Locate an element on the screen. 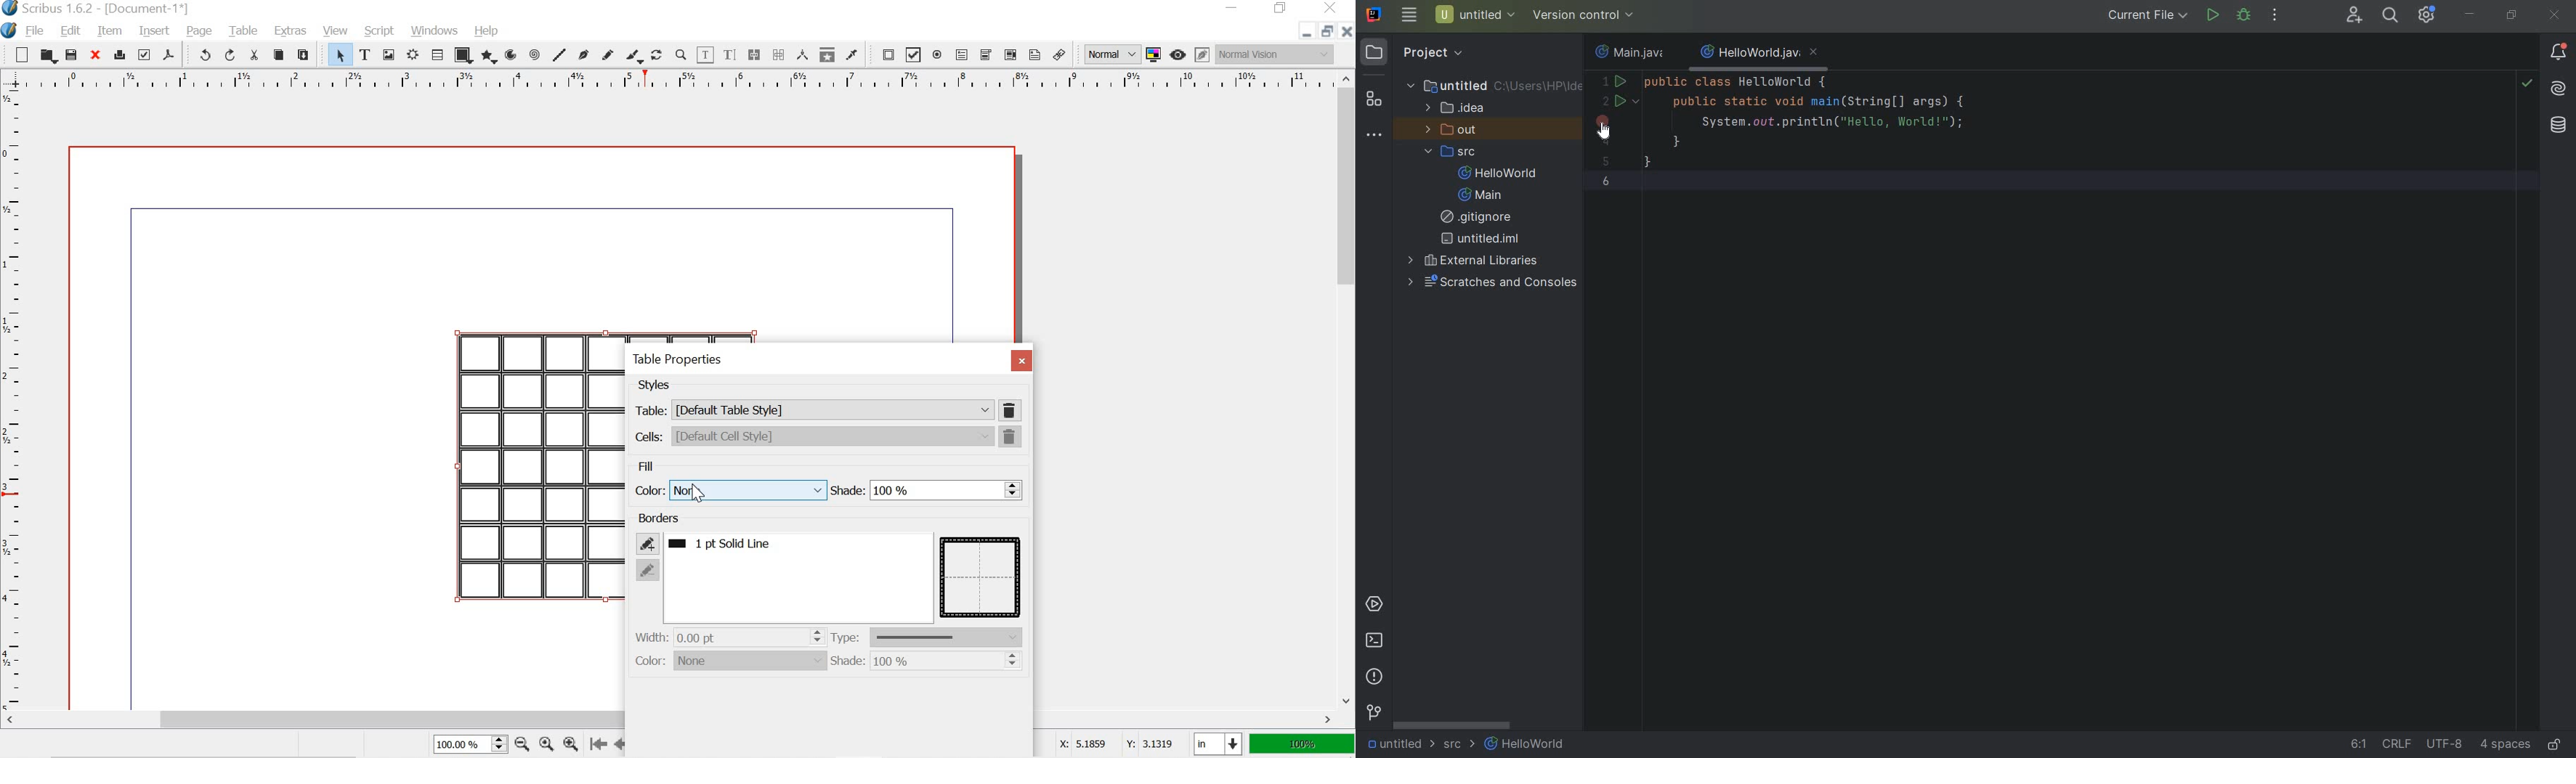  shape is located at coordinates (466, 55).